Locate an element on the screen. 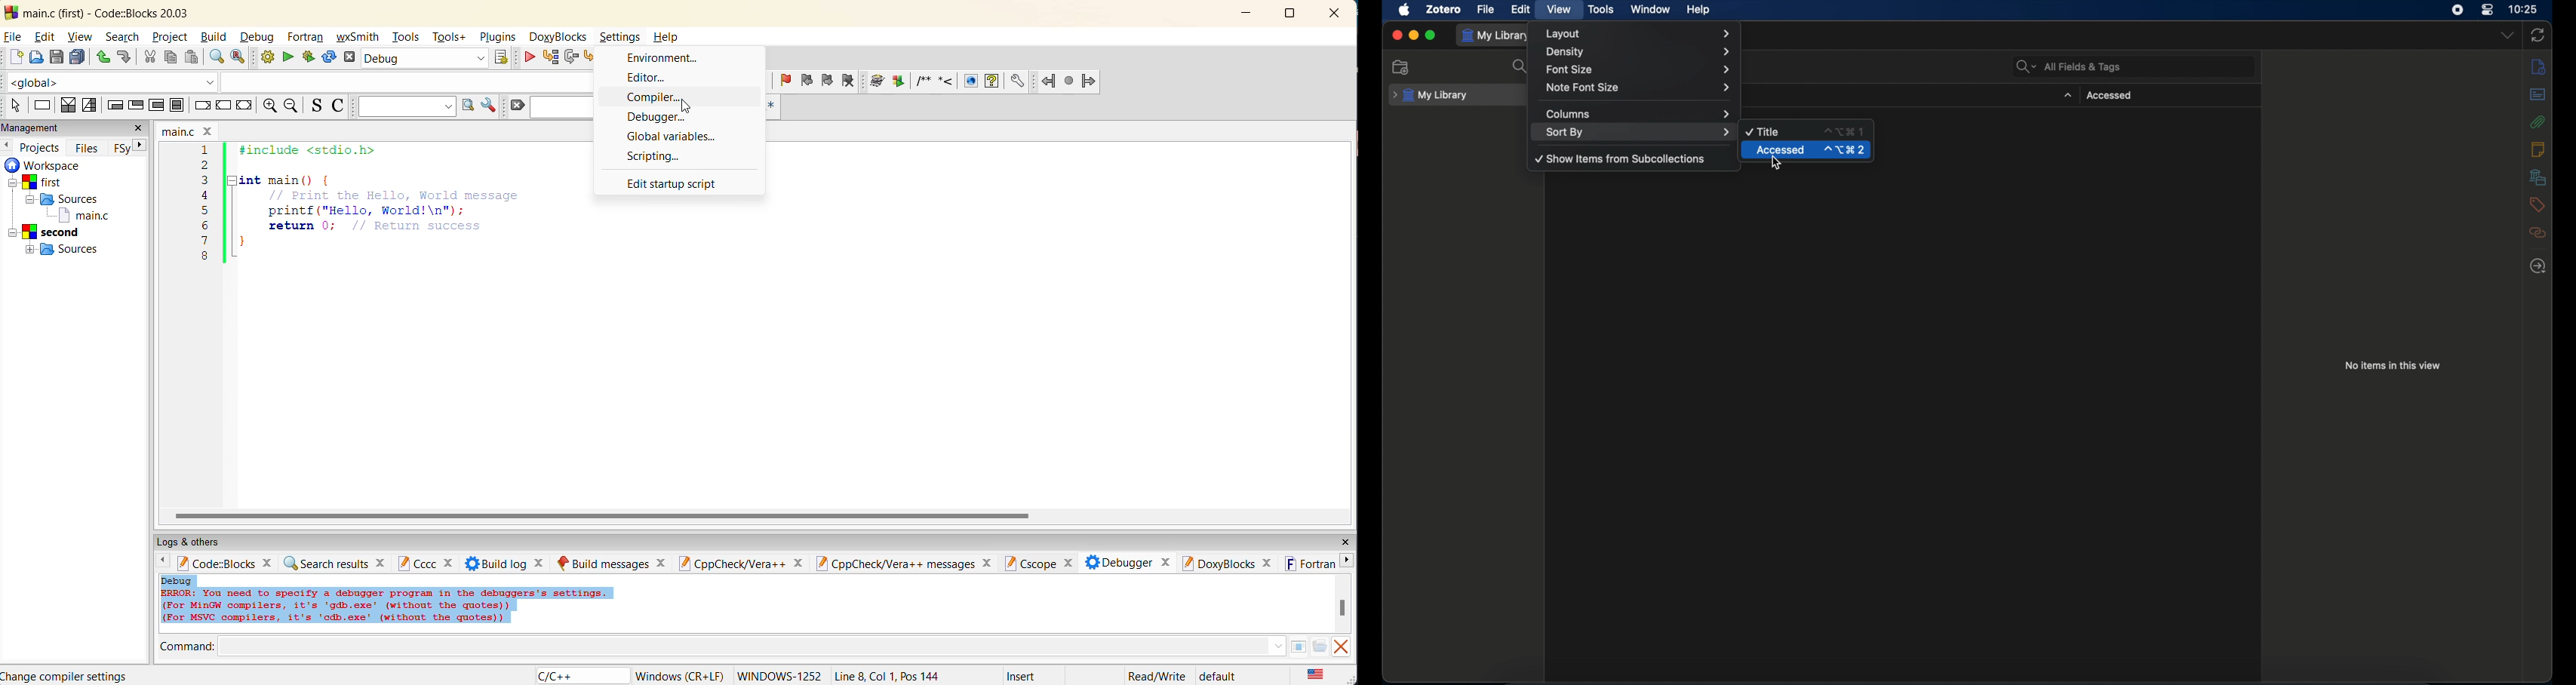 The height and width of the screenshot is (700, 2576). notes is located at coordinates (2538, 148).